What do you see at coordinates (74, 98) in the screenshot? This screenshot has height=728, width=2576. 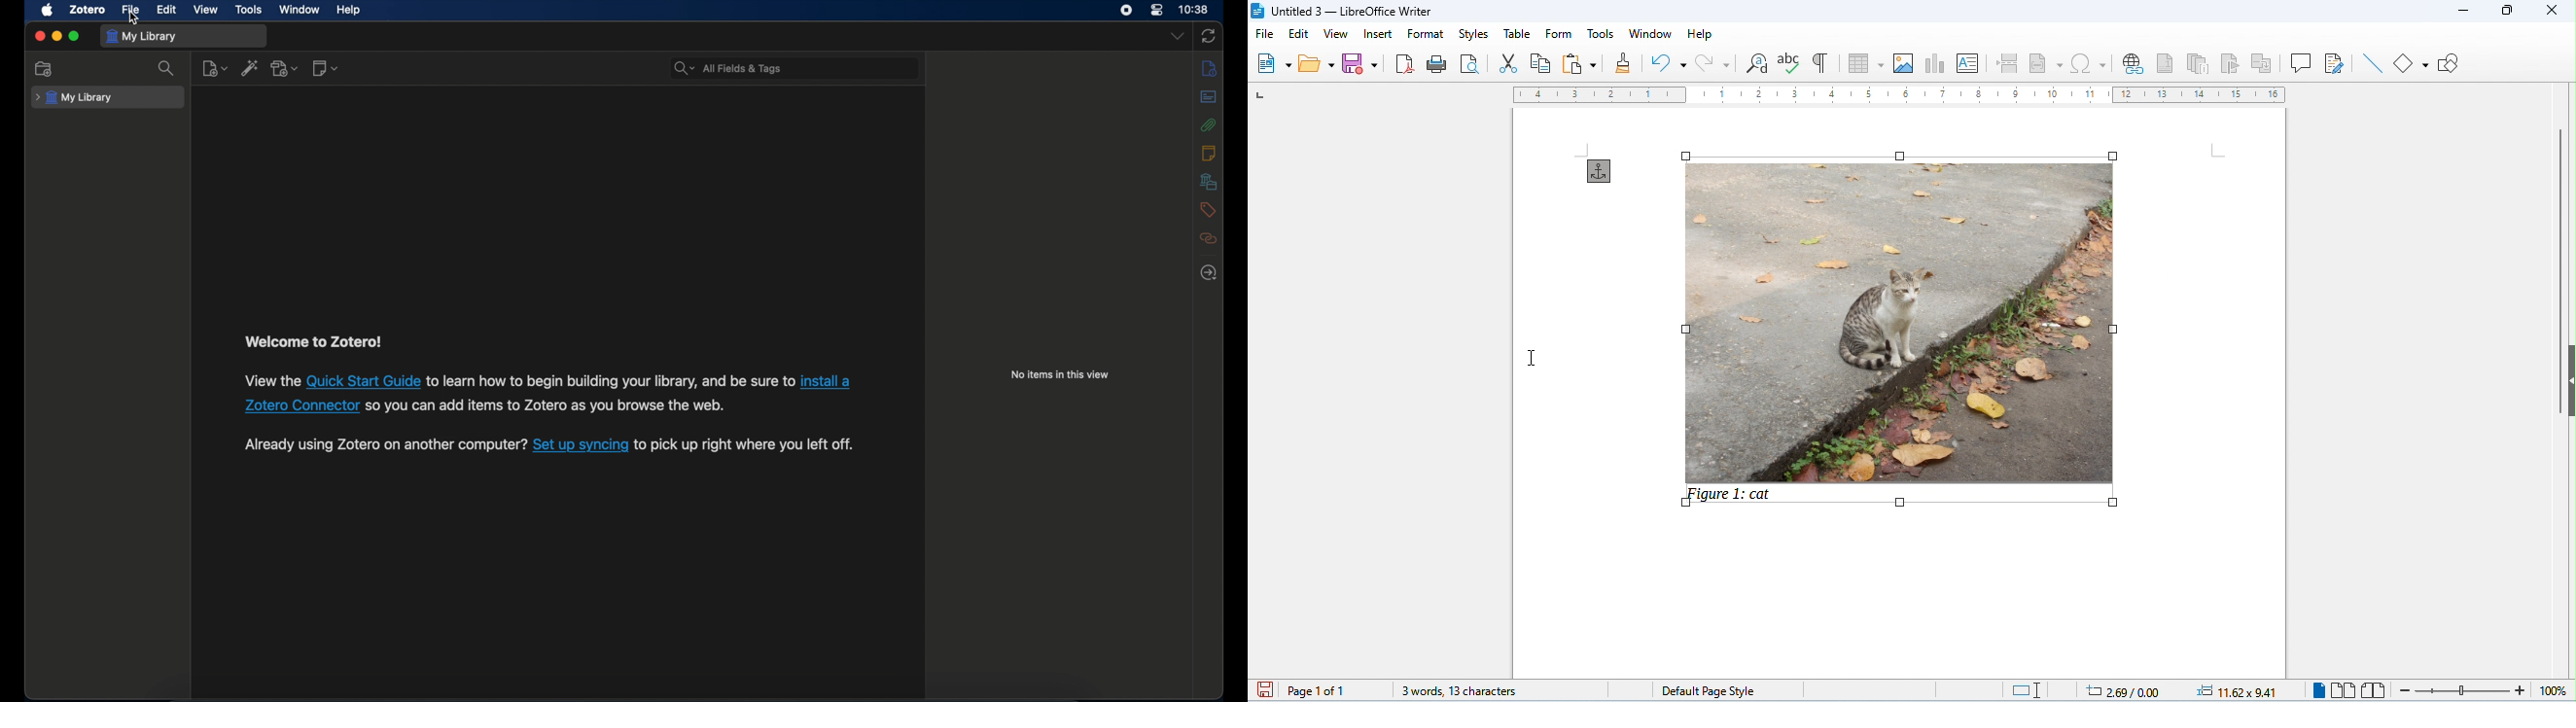 I see `my library` at bounding box center [74, 98].